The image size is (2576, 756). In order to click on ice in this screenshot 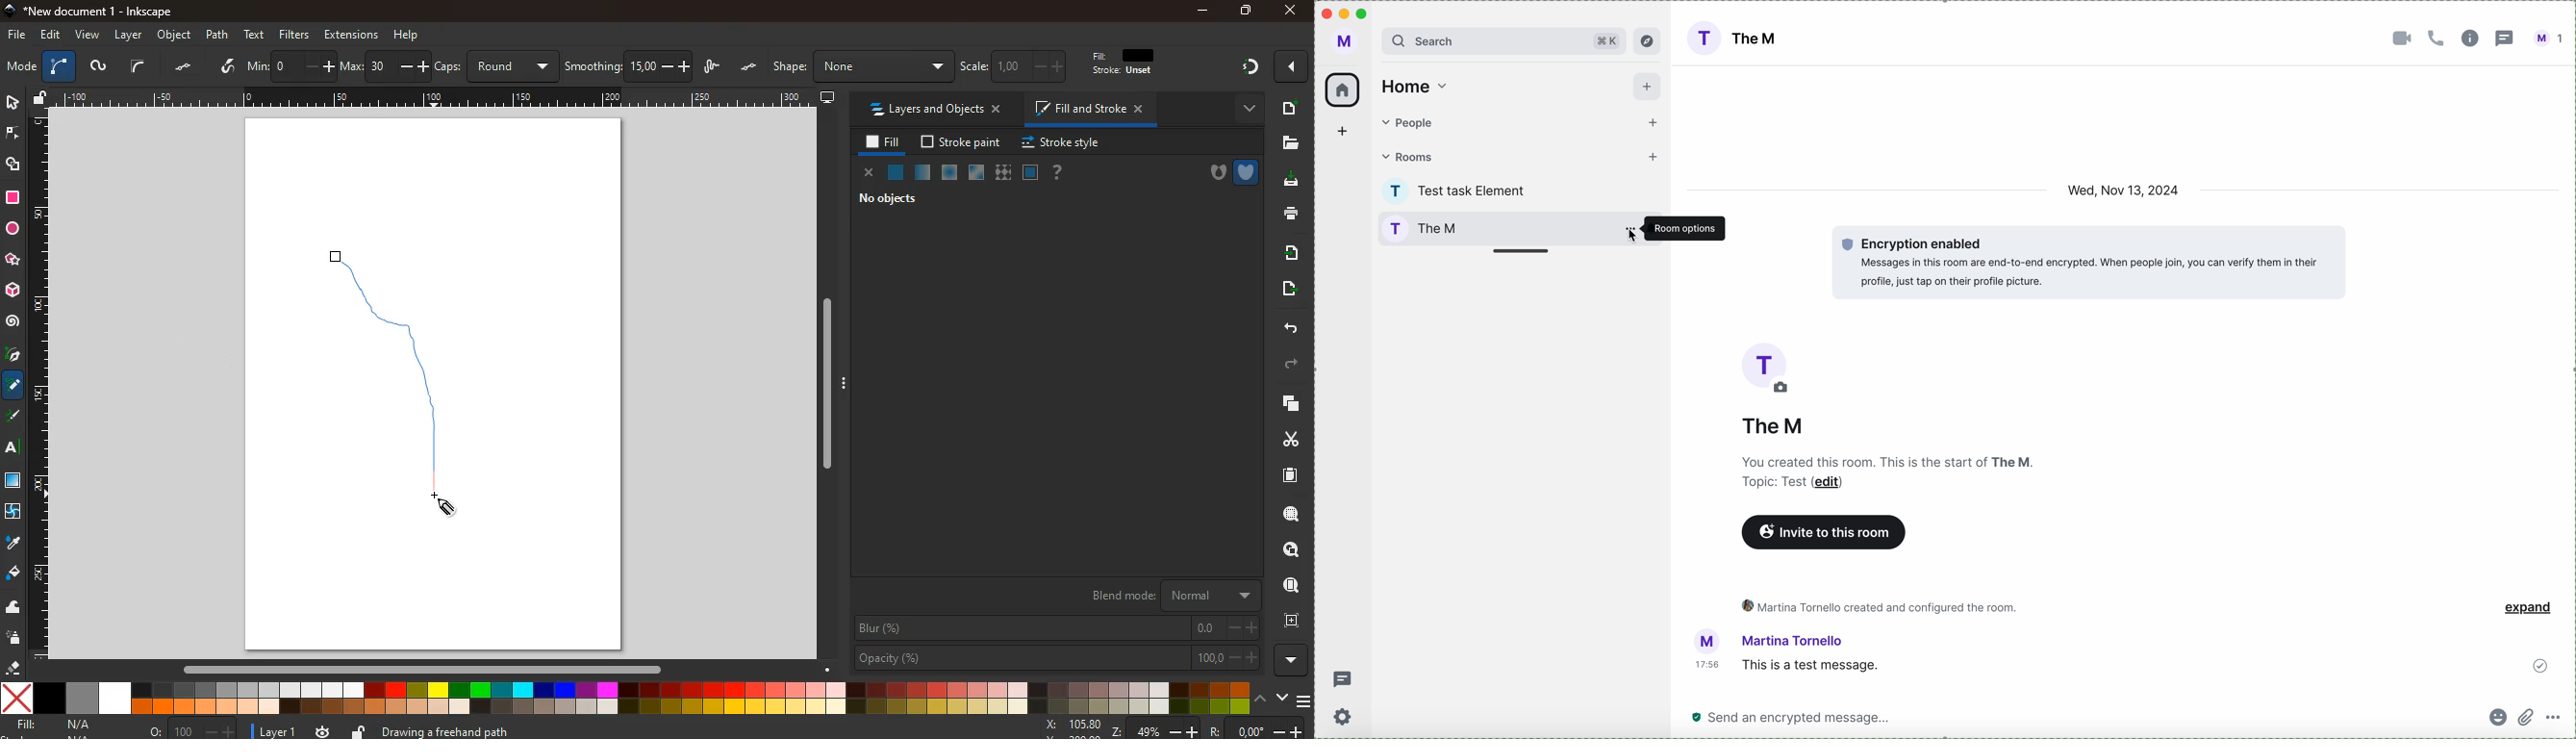, I will do `click(951, 173)`.